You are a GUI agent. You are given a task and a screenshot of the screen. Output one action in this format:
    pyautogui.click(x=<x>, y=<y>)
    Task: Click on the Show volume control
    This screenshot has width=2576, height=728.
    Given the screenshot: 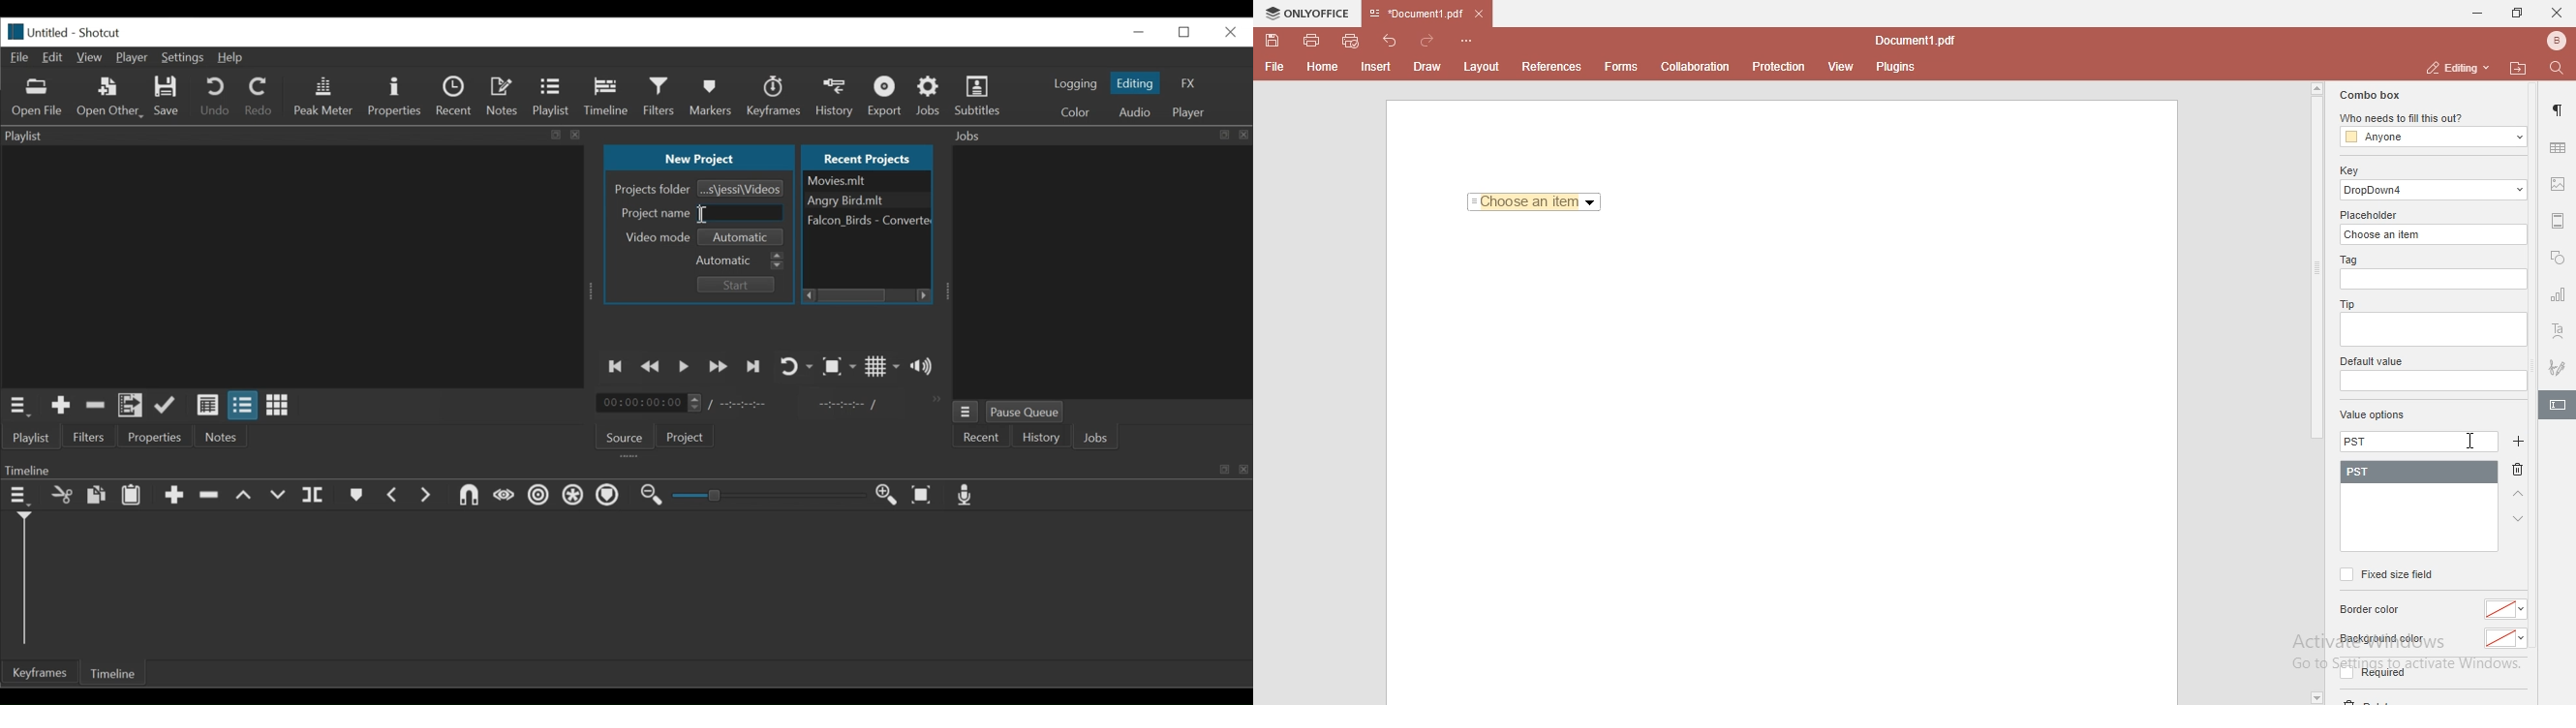 What is the action you would take?
    pyautogui.click(x=925, y=369)
    